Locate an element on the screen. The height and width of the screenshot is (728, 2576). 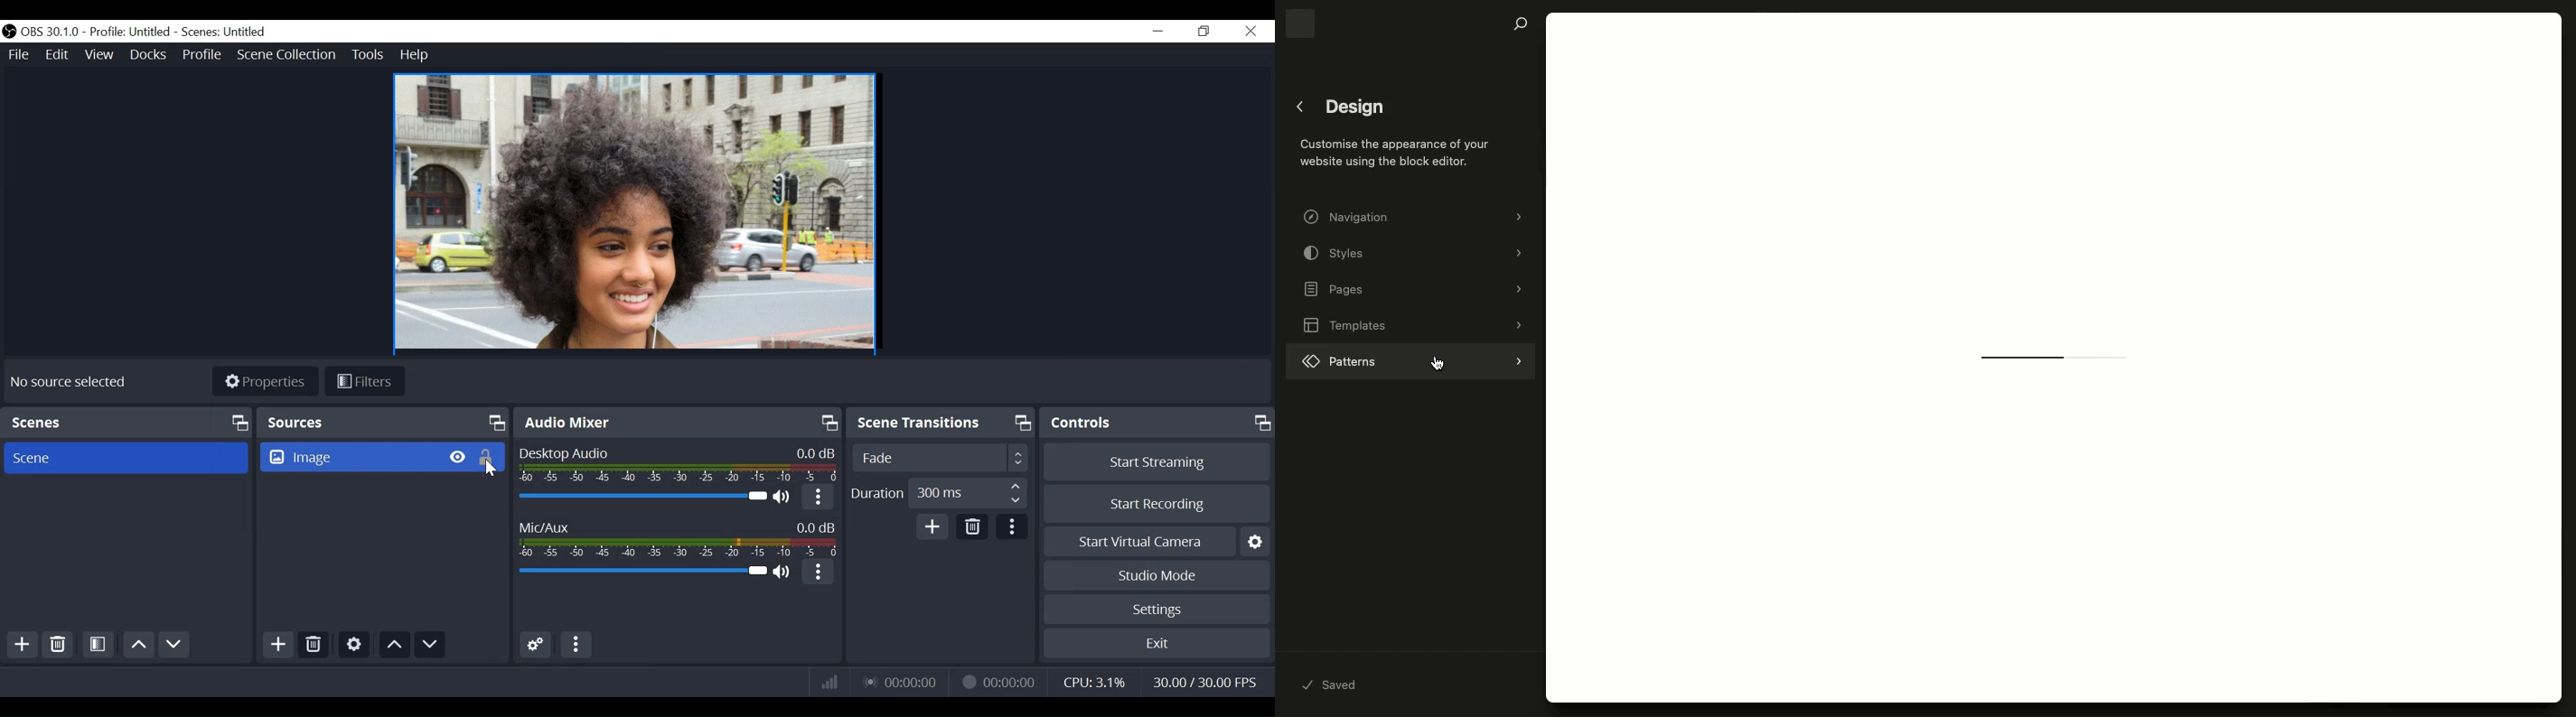
Start Recording is located at coordinates (1157, 505).